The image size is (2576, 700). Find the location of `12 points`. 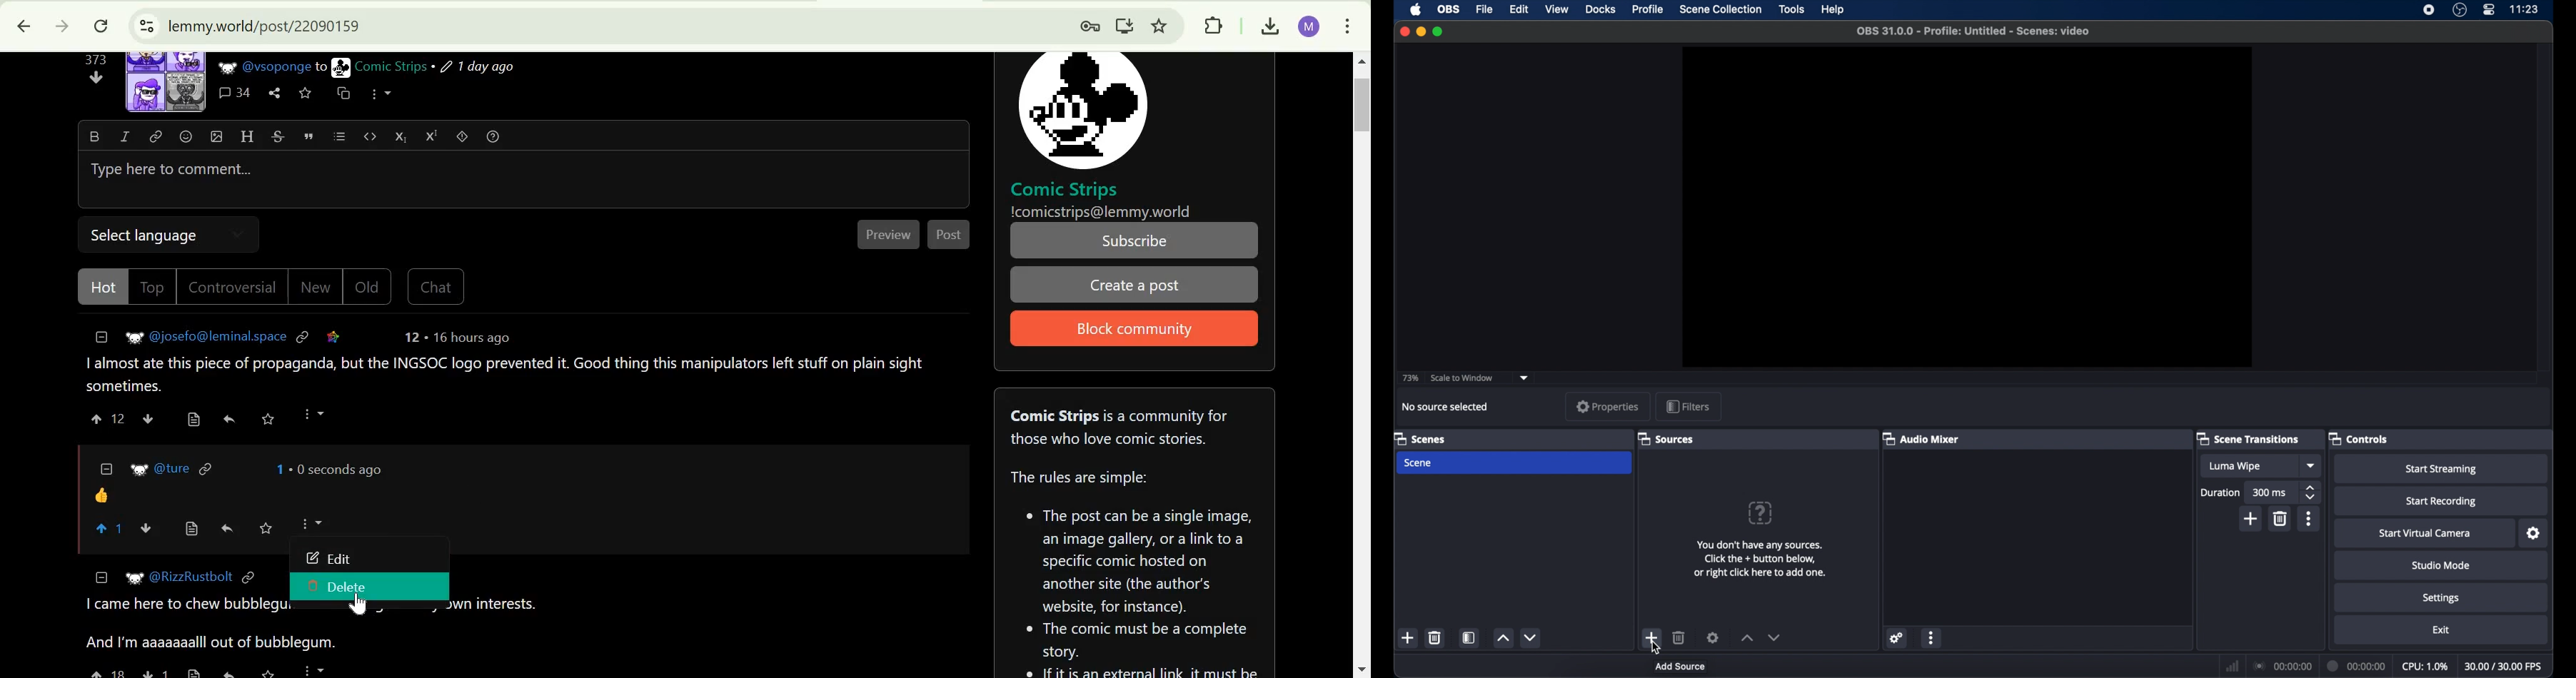

12 points is located at coordinates (119, 419).